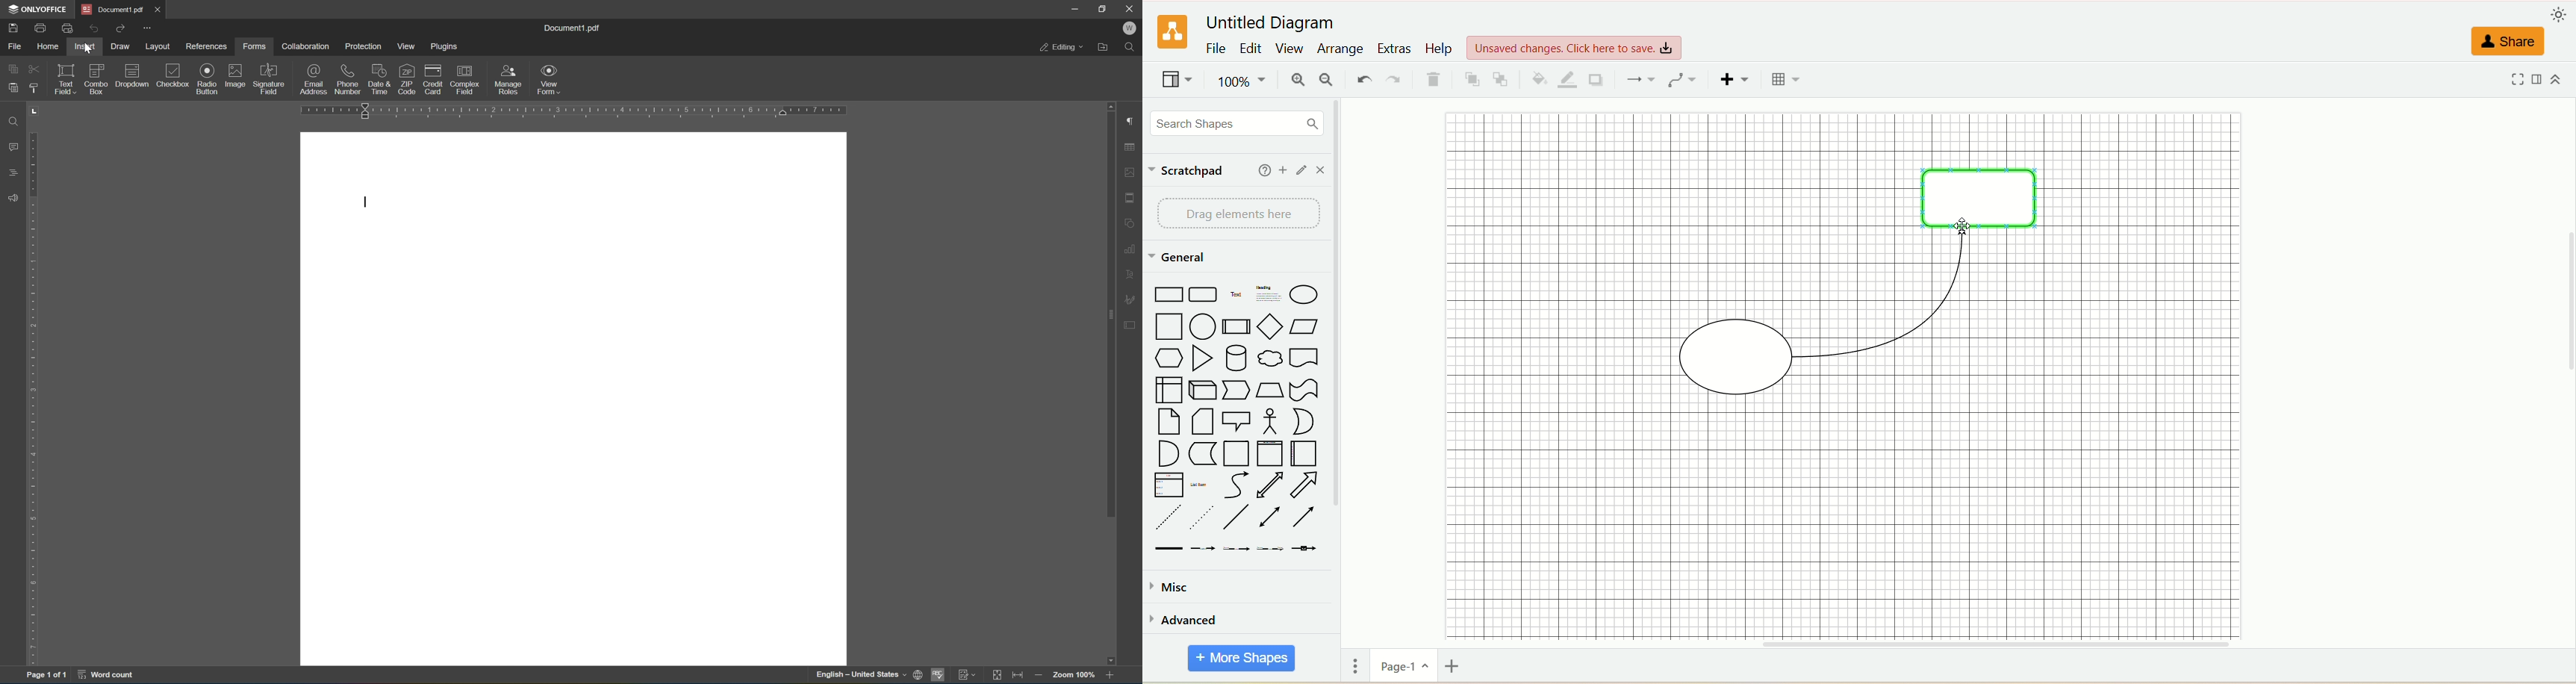 The image size is (2576, 700). Describe the element at coordinates (68, 26) in the screenshot. I see `Quick print` at that location.